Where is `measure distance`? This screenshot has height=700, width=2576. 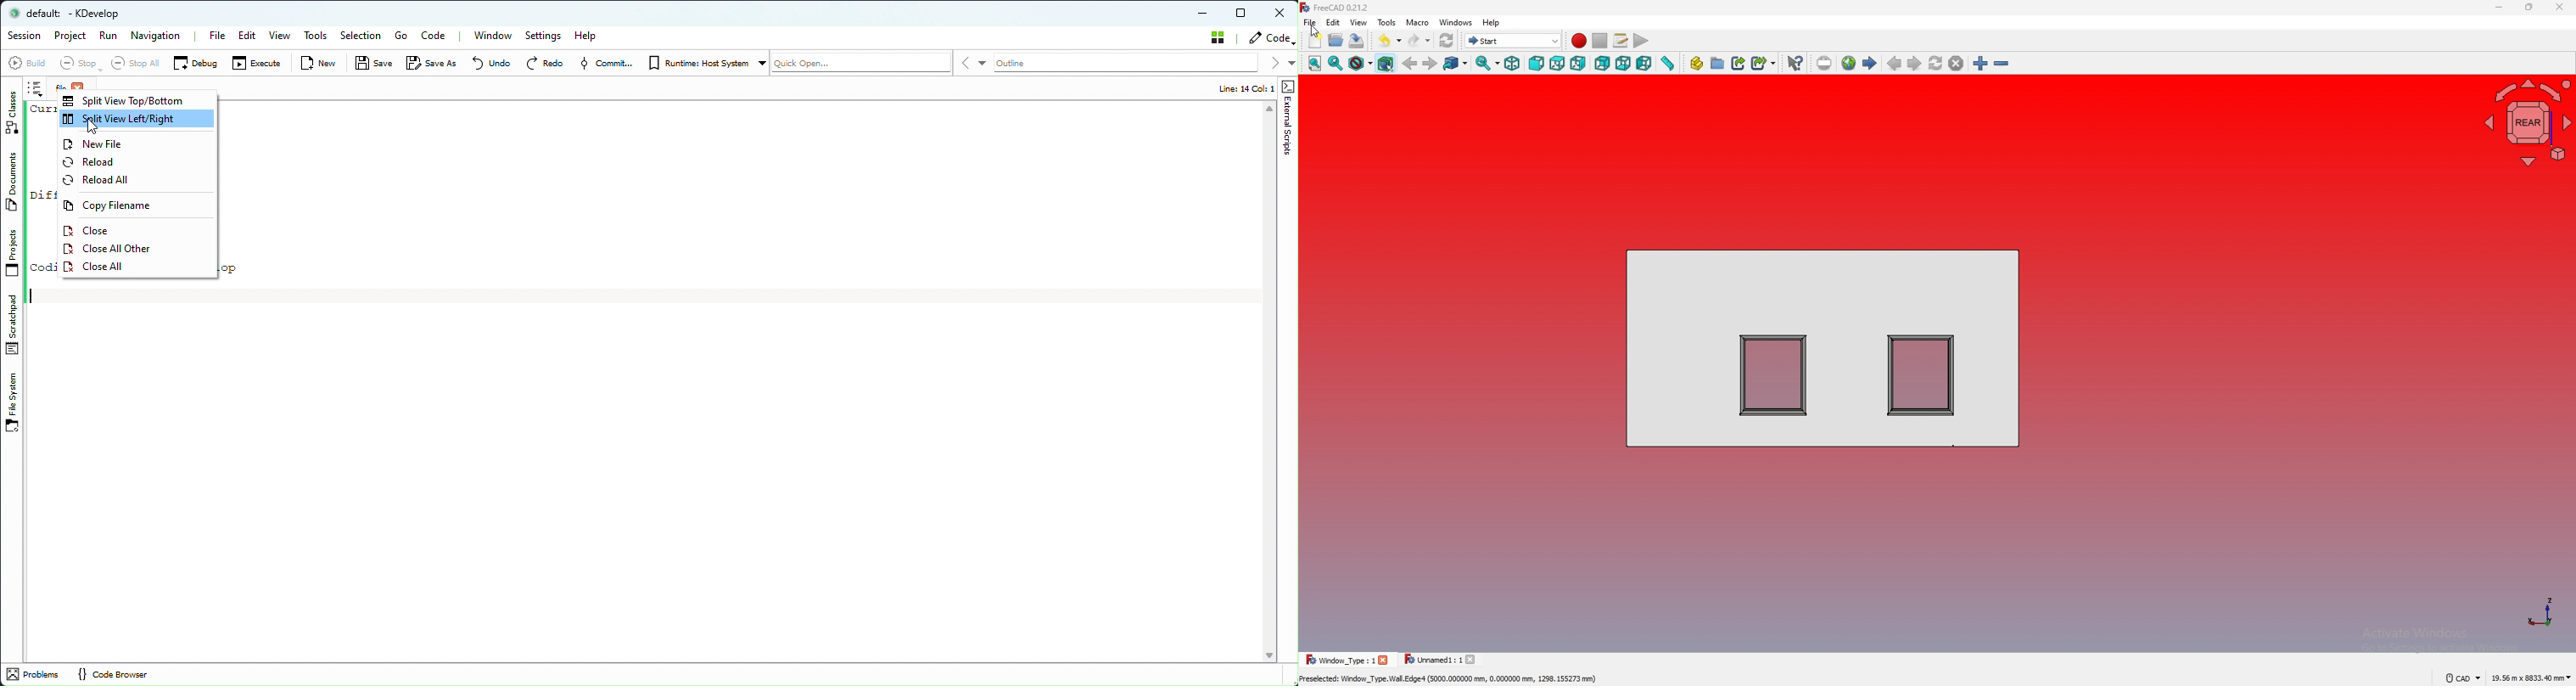
measure distance is located at coordinates (1667, 64).